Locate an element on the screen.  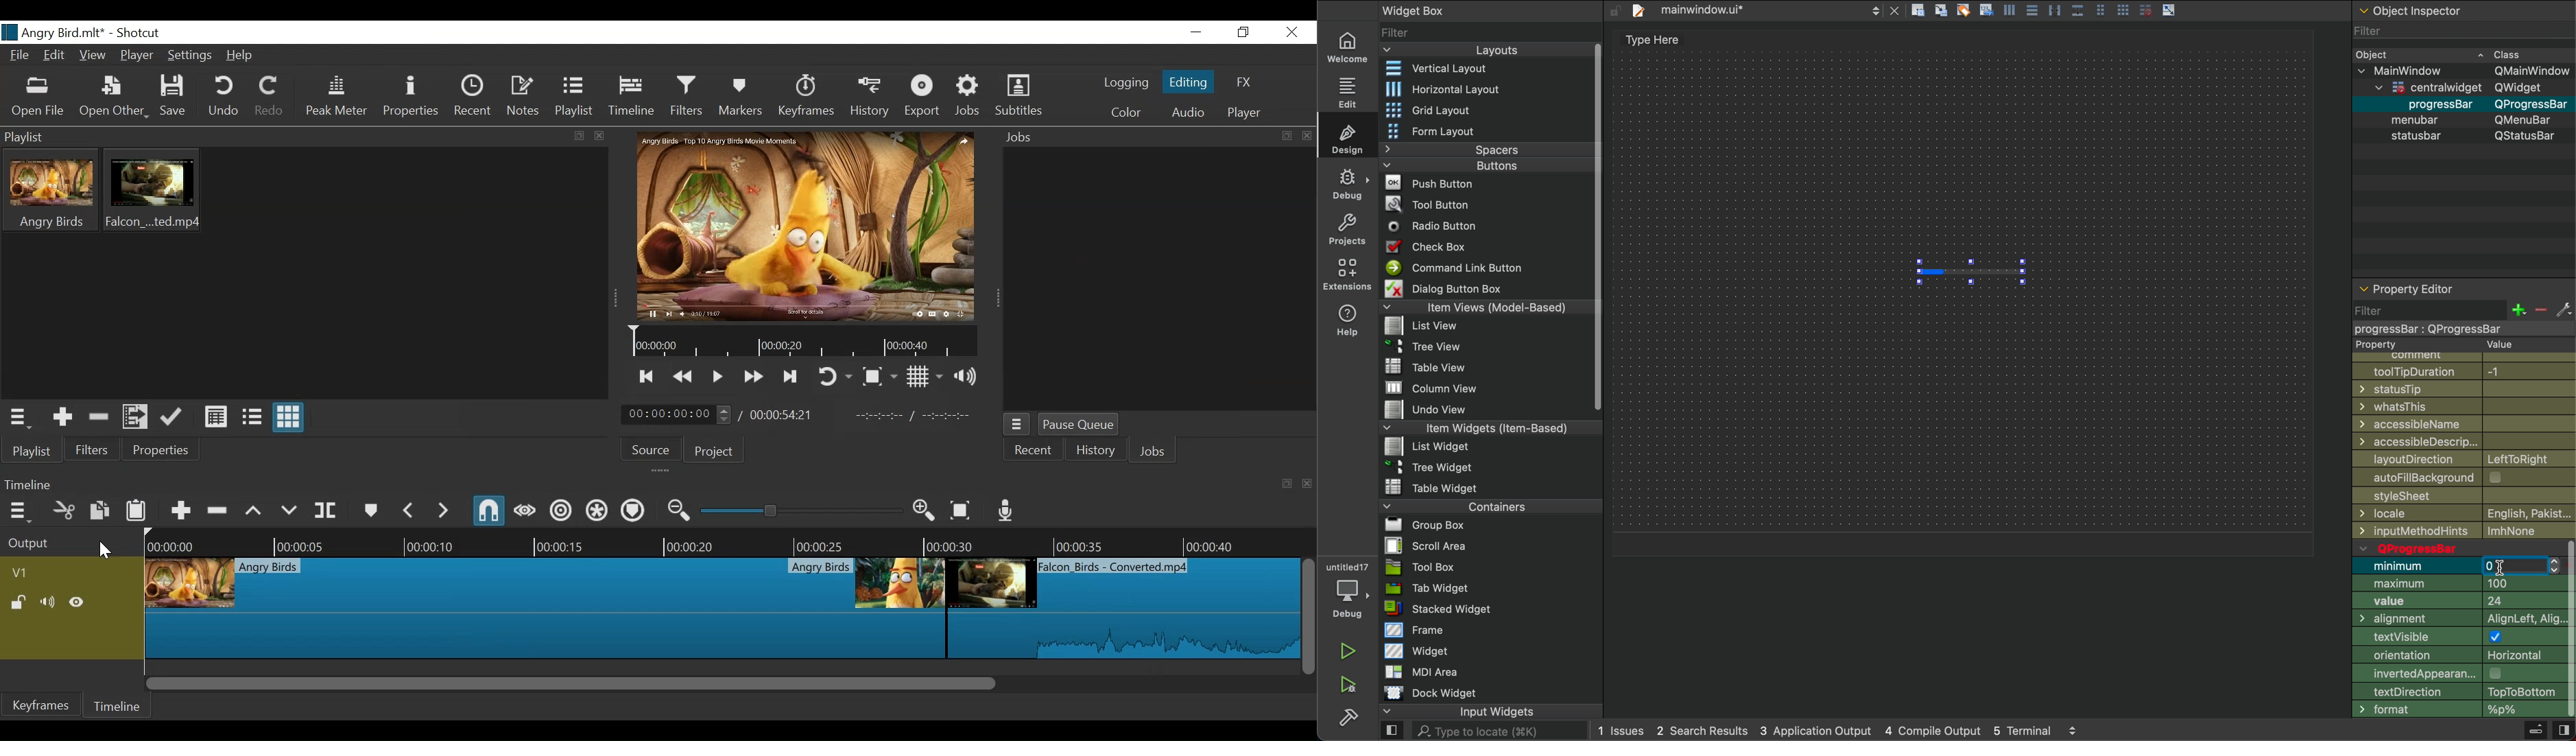
Play backward quickly is located at coordinates (684, 377).